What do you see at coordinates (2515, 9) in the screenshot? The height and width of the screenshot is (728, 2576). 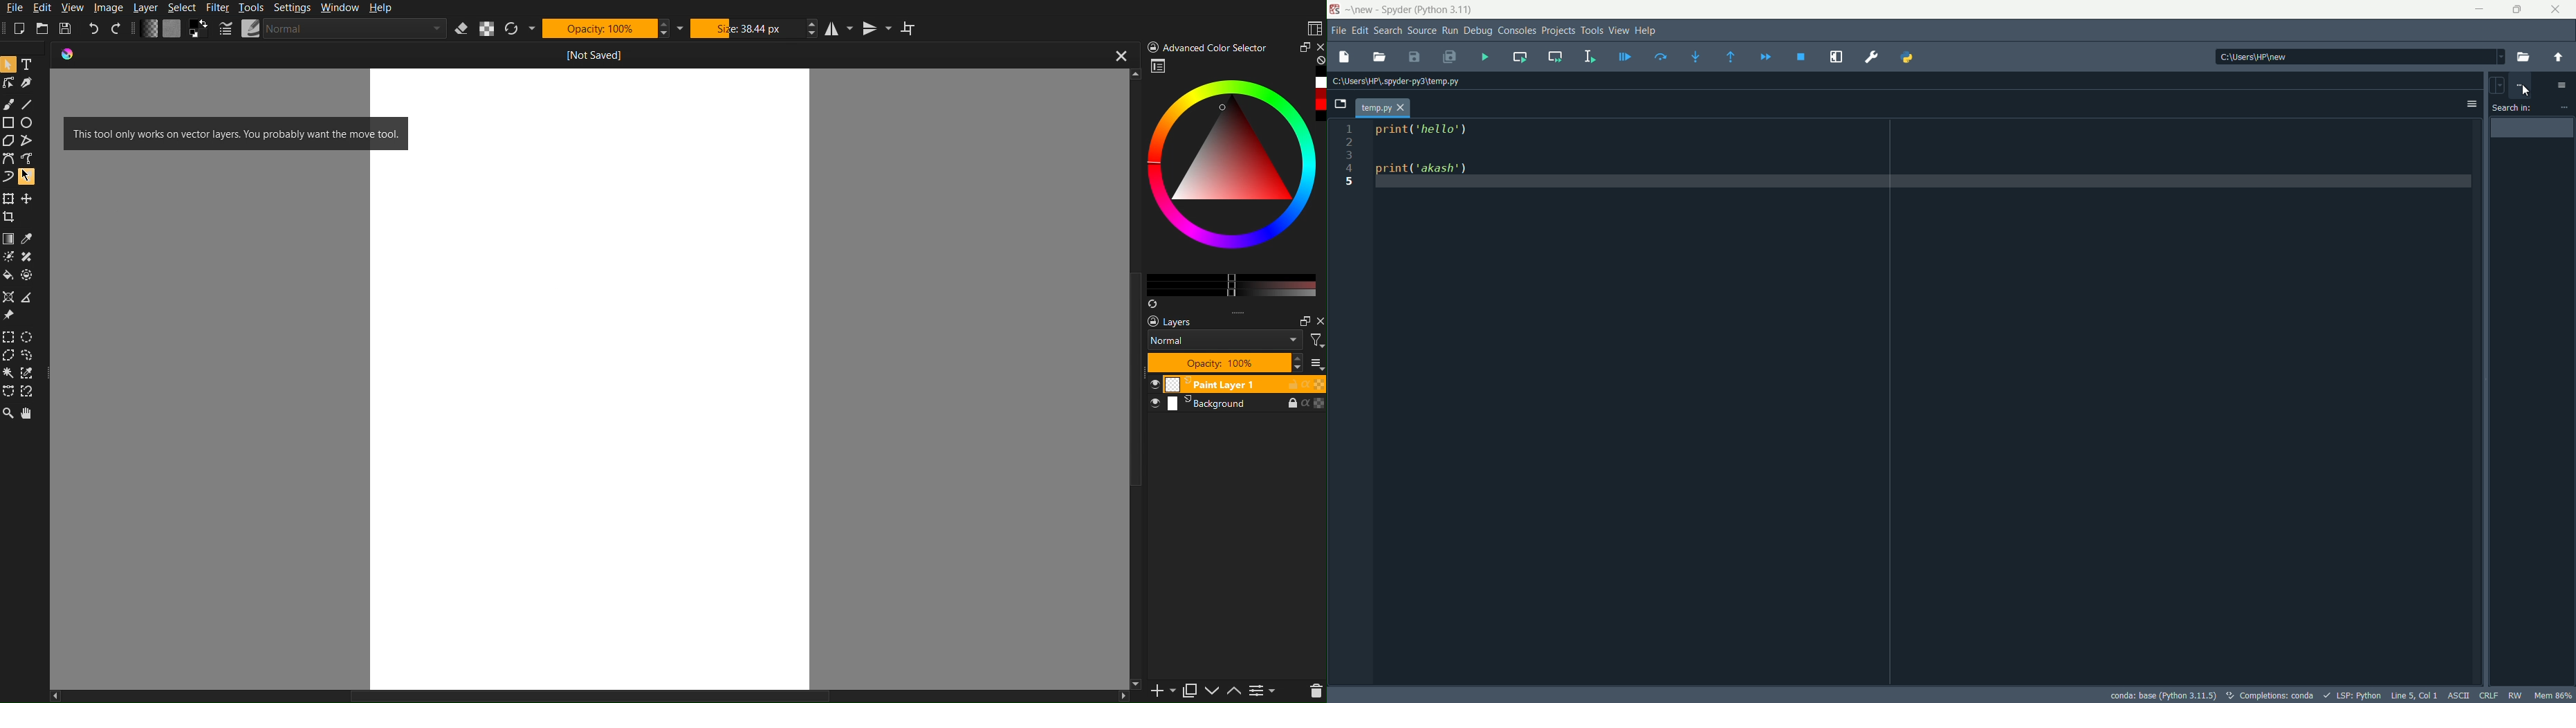 I see `Maximize` at bounding box center [2515, 9].